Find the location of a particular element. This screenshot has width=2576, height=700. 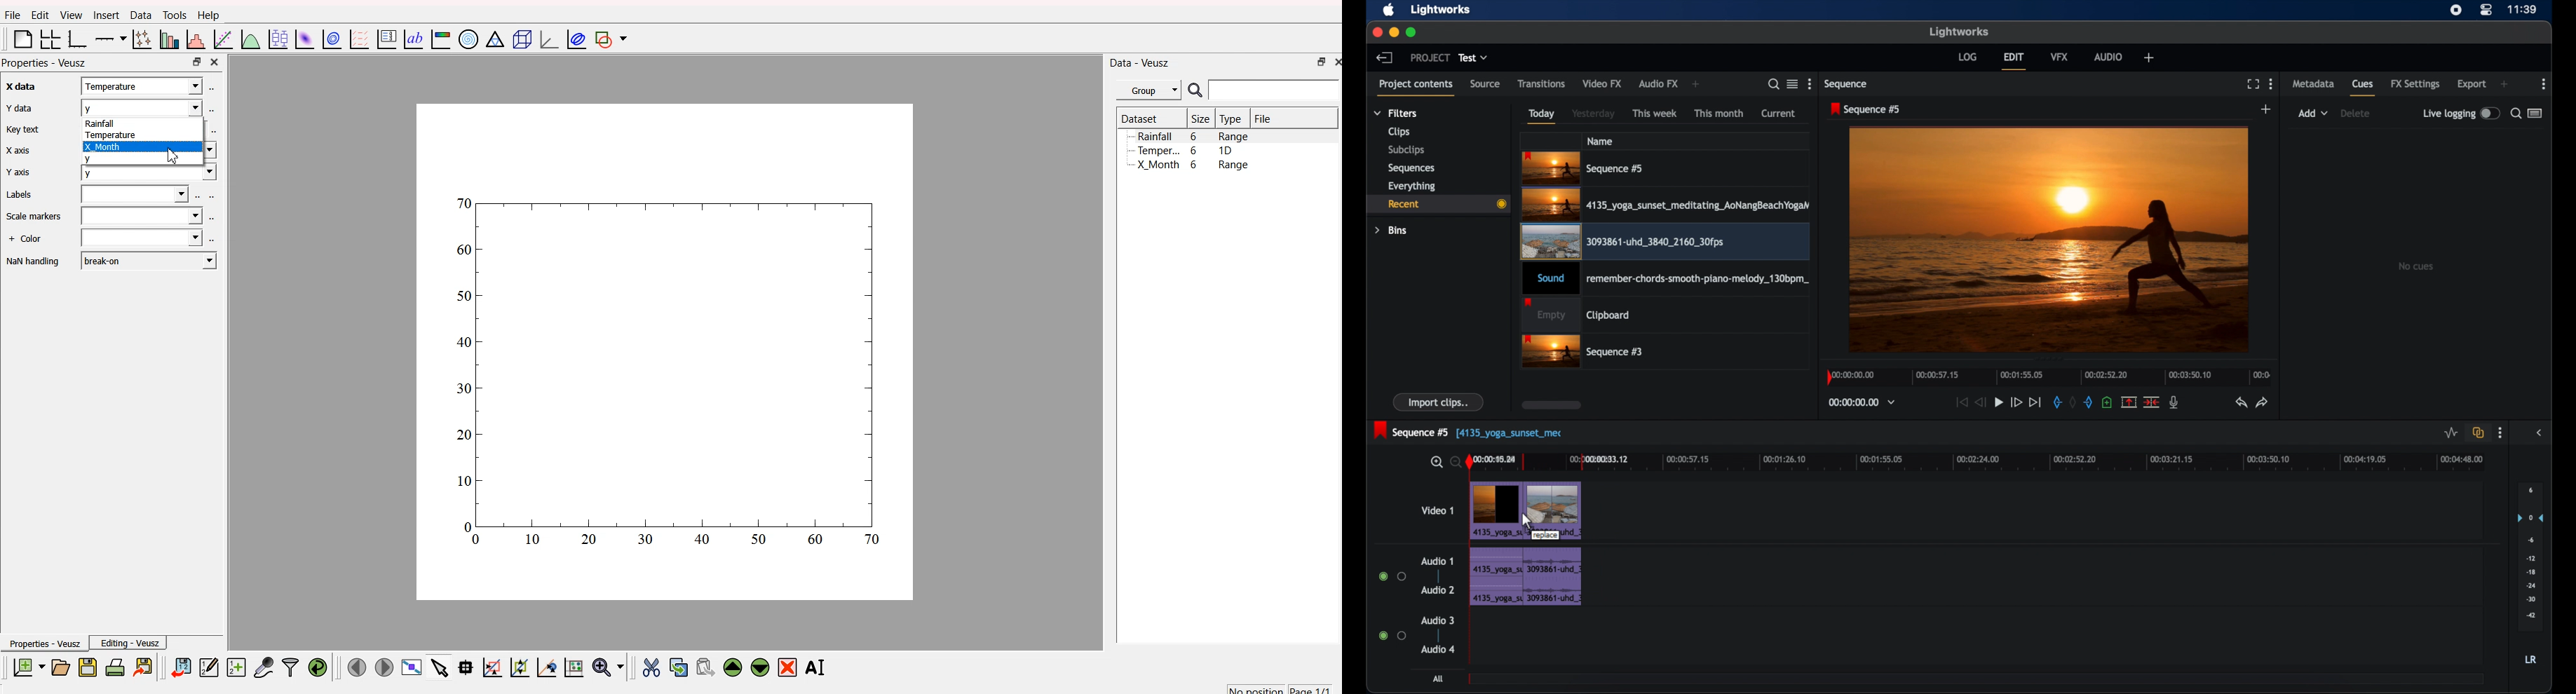

y is located at coordinates (147, 174).